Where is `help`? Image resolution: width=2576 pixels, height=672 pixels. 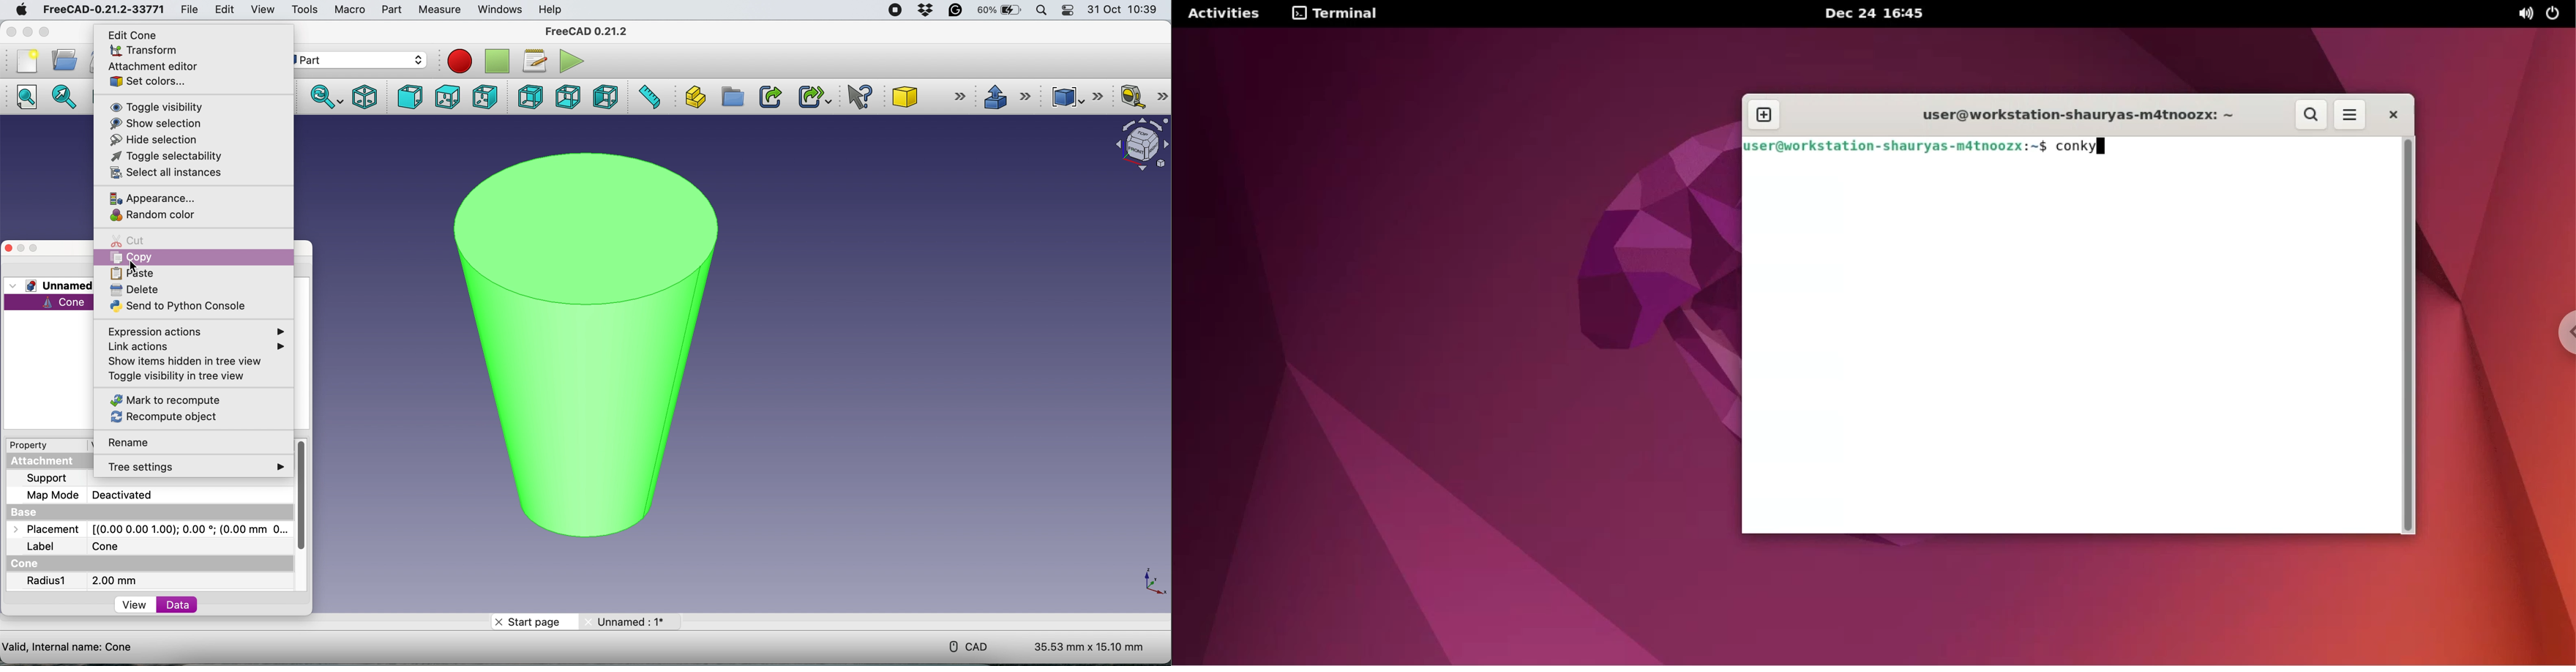 help is located at coordinates (551, 9).